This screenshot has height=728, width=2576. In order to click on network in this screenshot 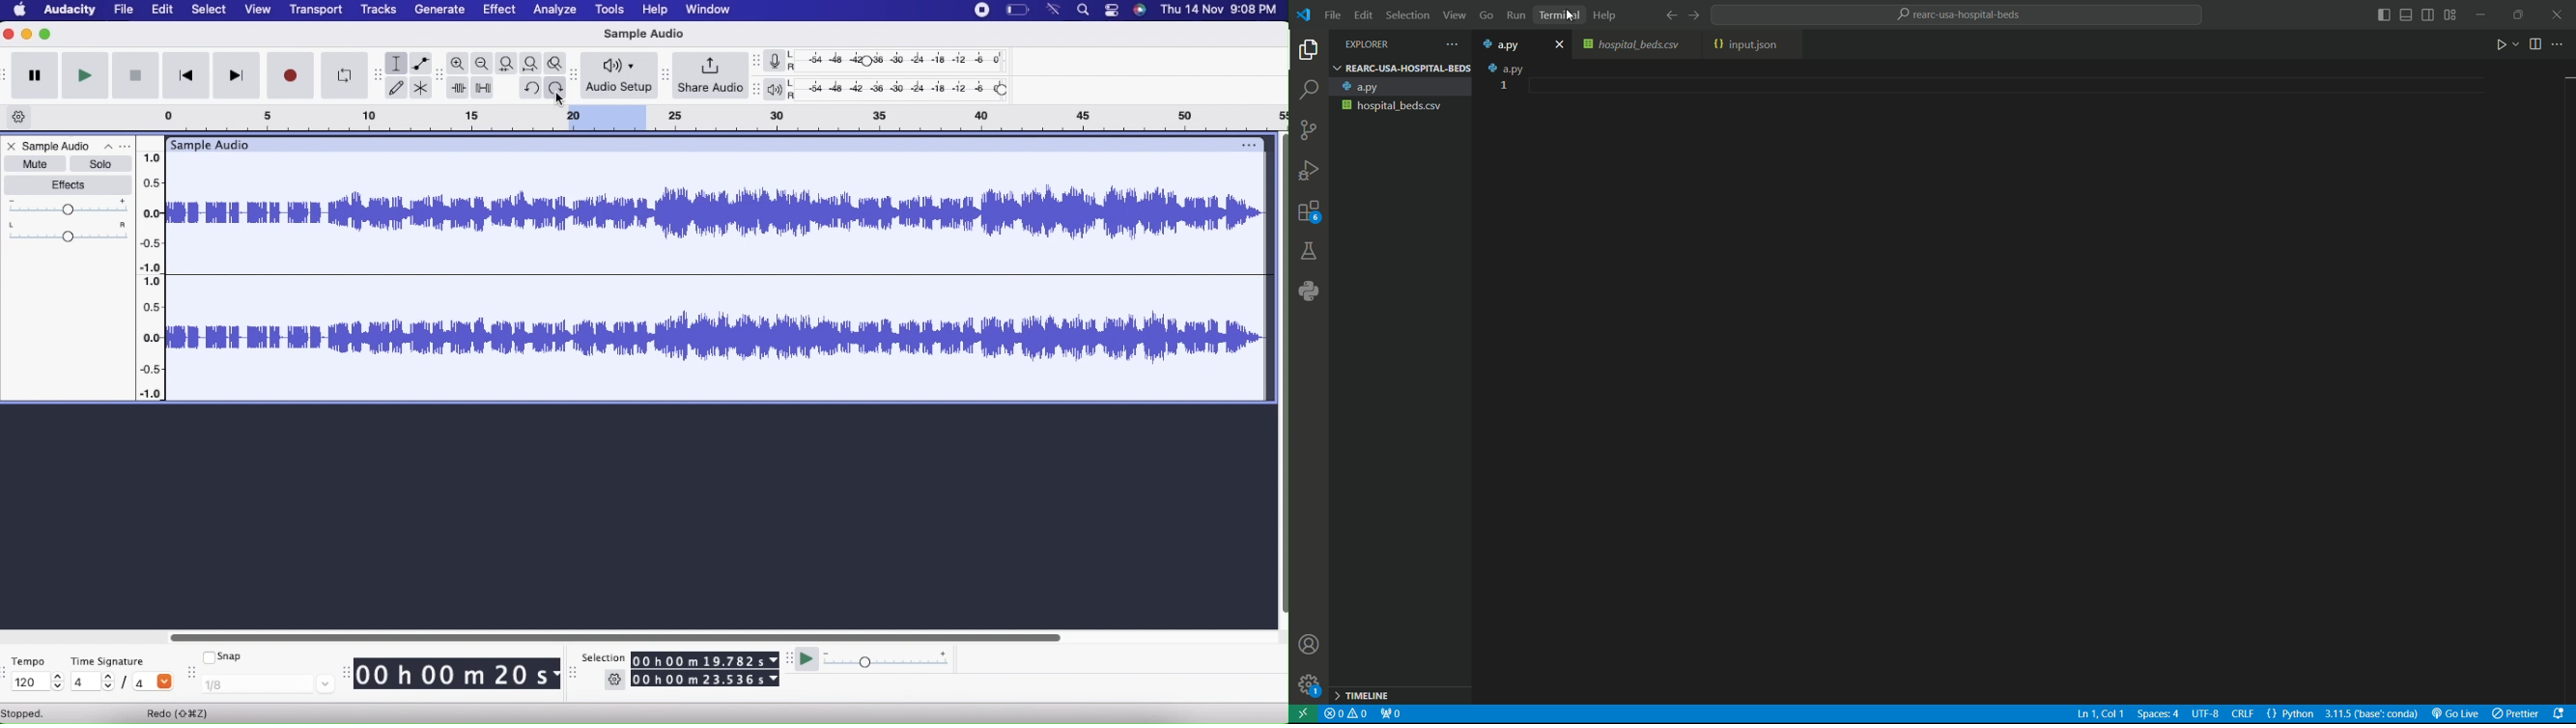, I will do `click(1055, 10)`.